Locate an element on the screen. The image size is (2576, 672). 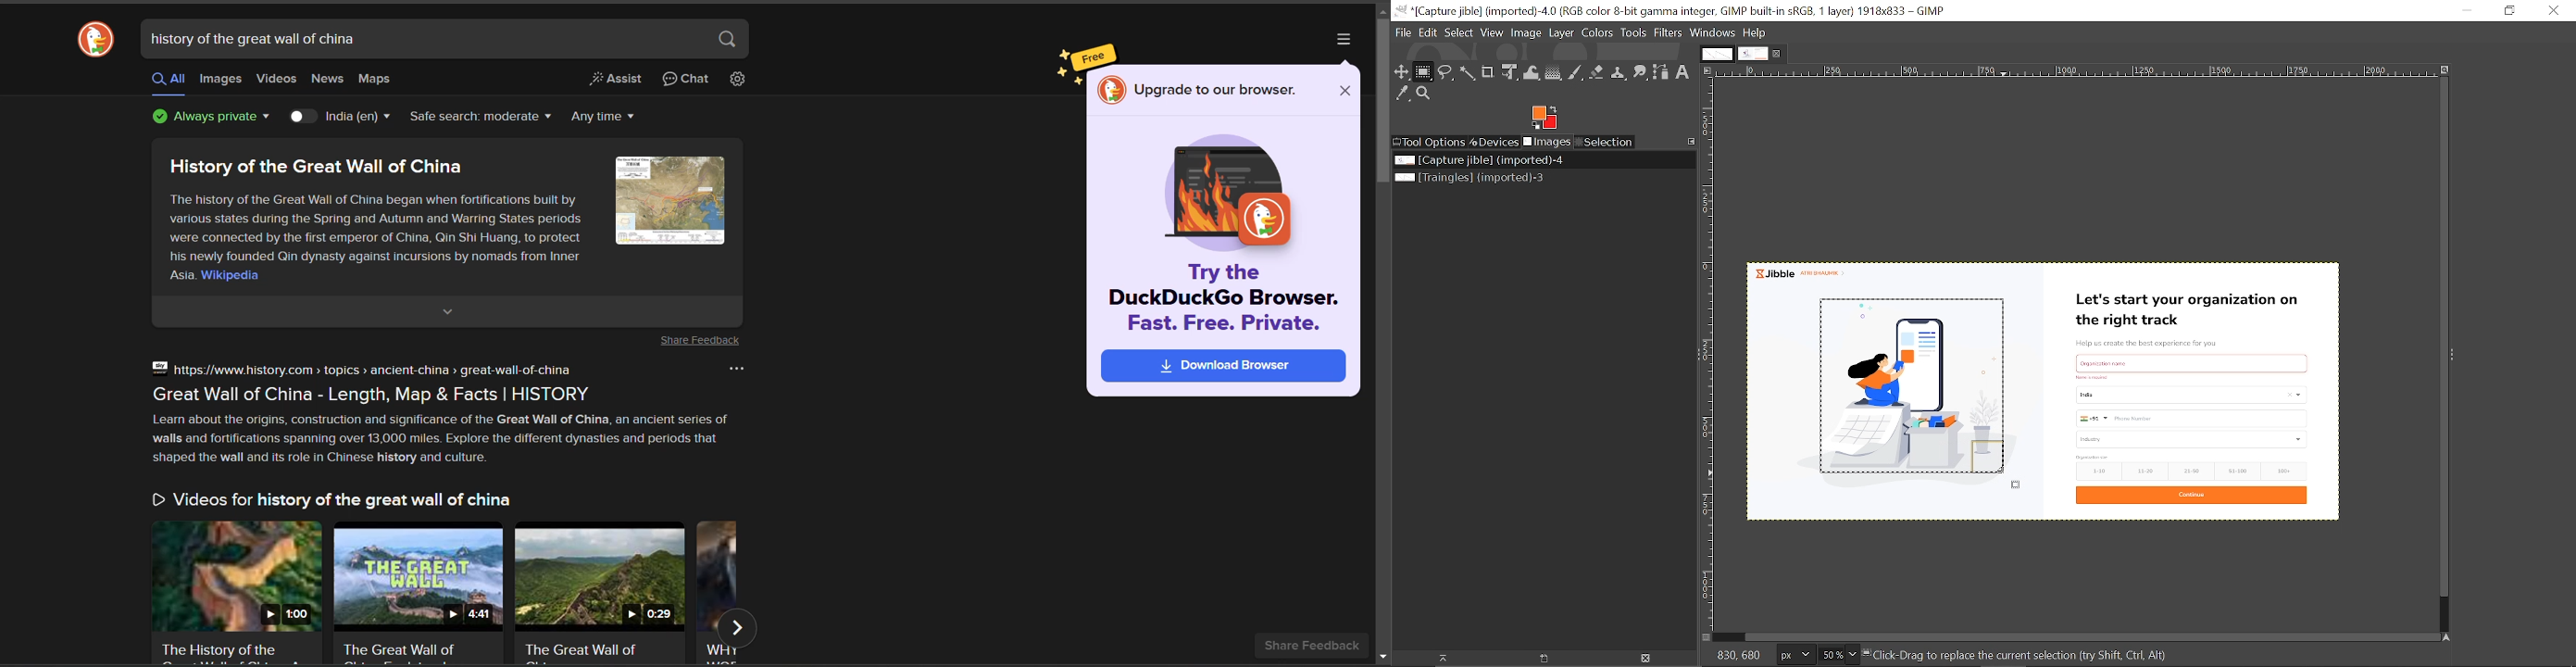
 Videos for history of the great wall of china is located at coordinates (333, 499).